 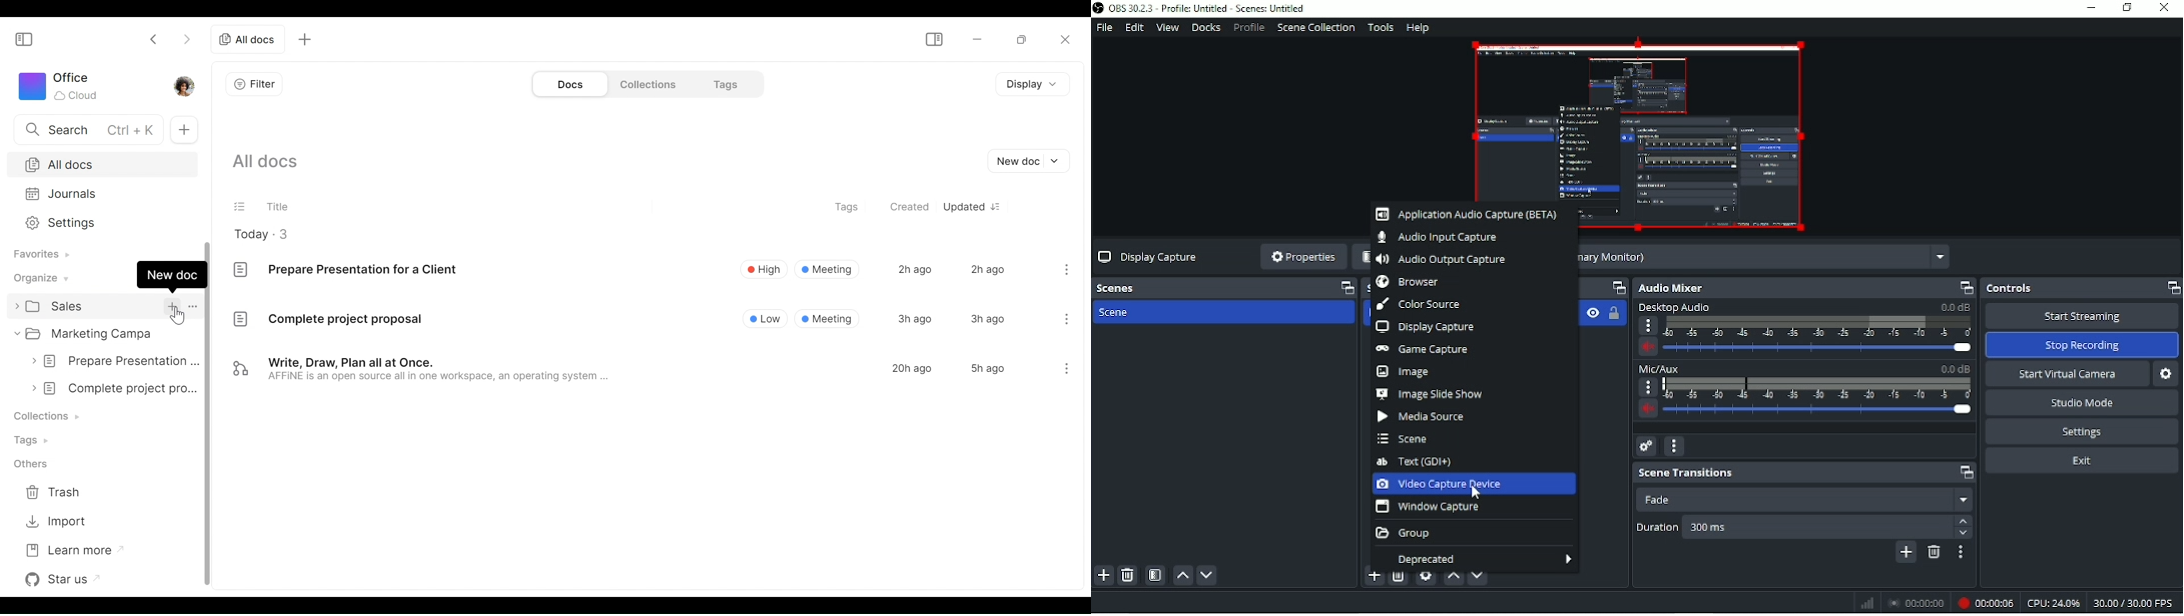 I want to click on Media source, so click(x=1421, y=417).